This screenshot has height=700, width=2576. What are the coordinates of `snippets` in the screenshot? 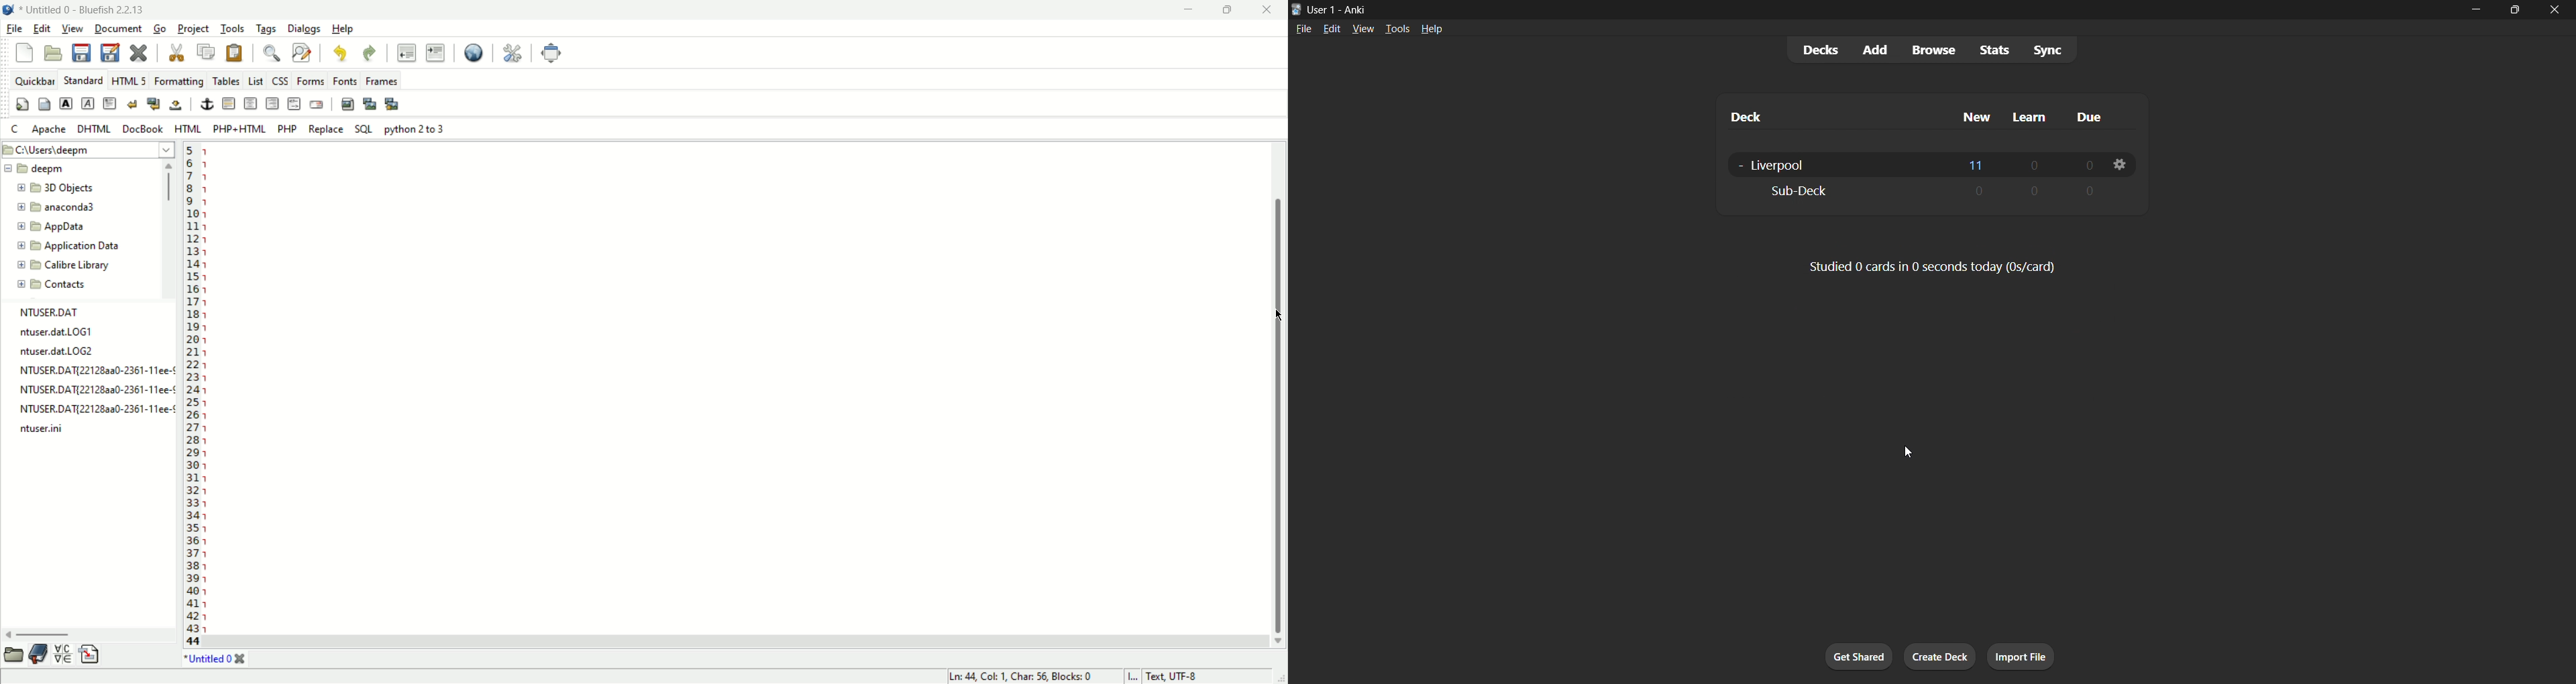 It's located at (91, 654).